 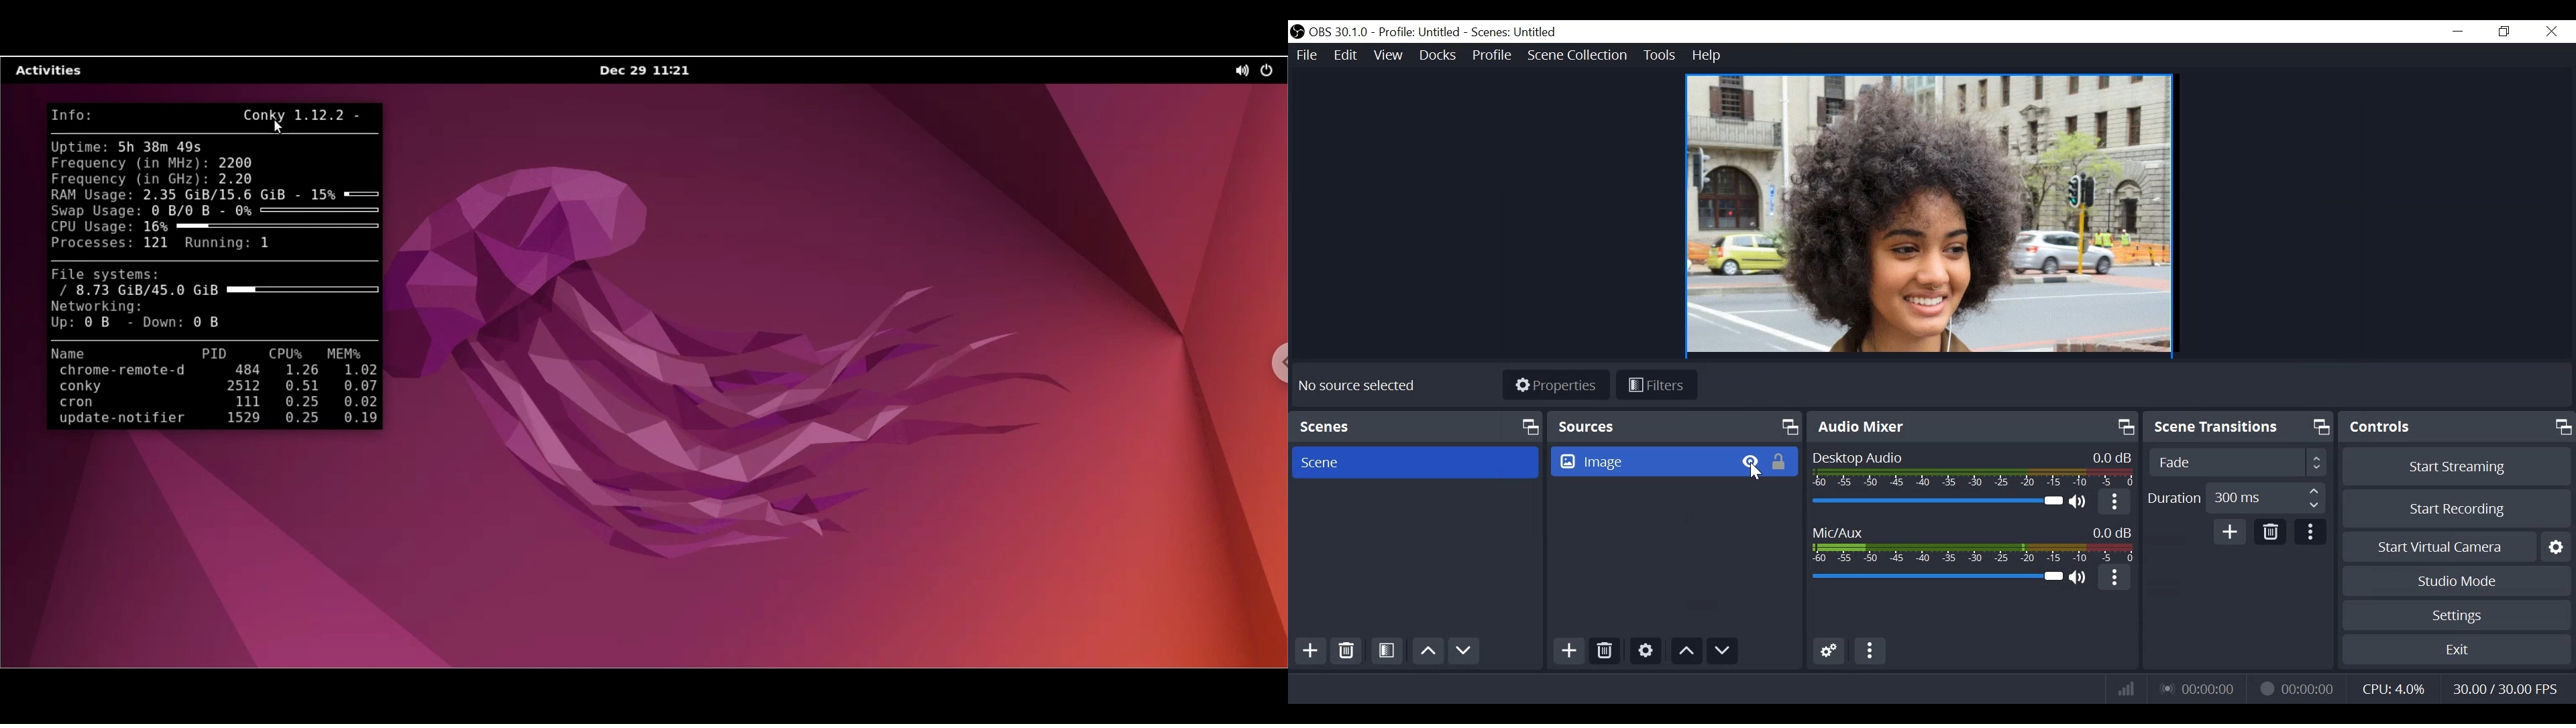 I want to click on Delete, so click(x=1605, y=652).